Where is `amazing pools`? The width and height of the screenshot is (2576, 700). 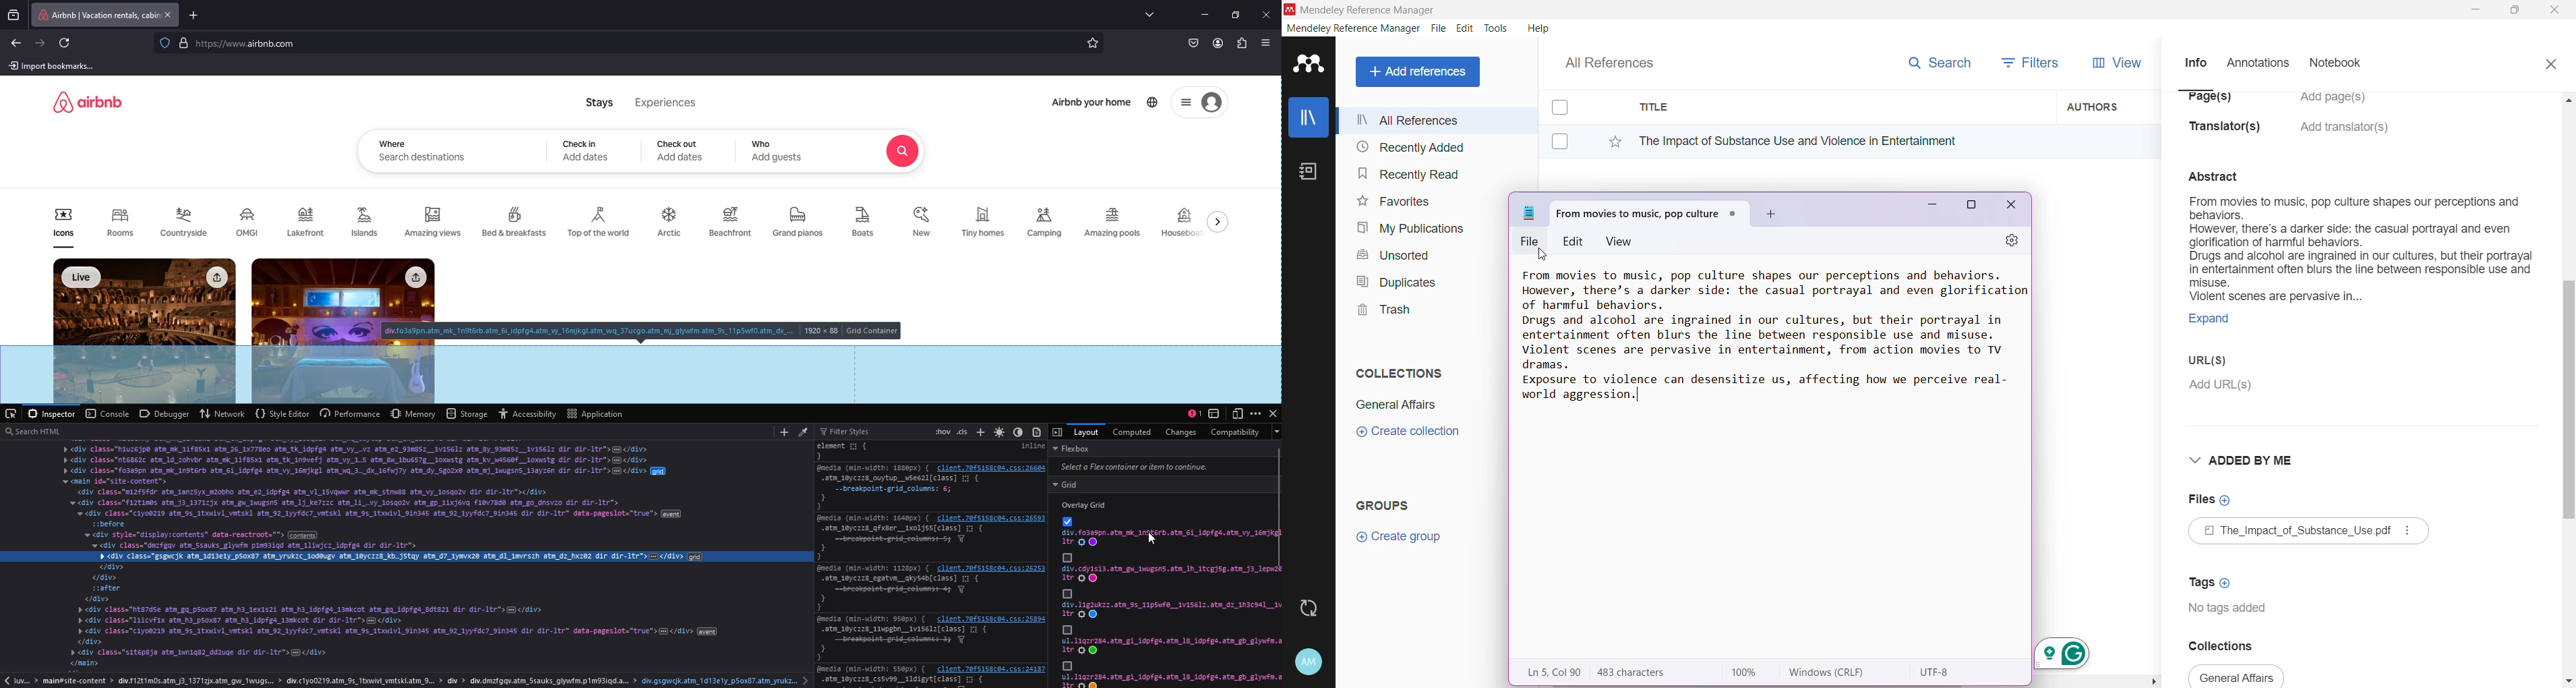
amazing pools is located at coordinates (1115, 222).